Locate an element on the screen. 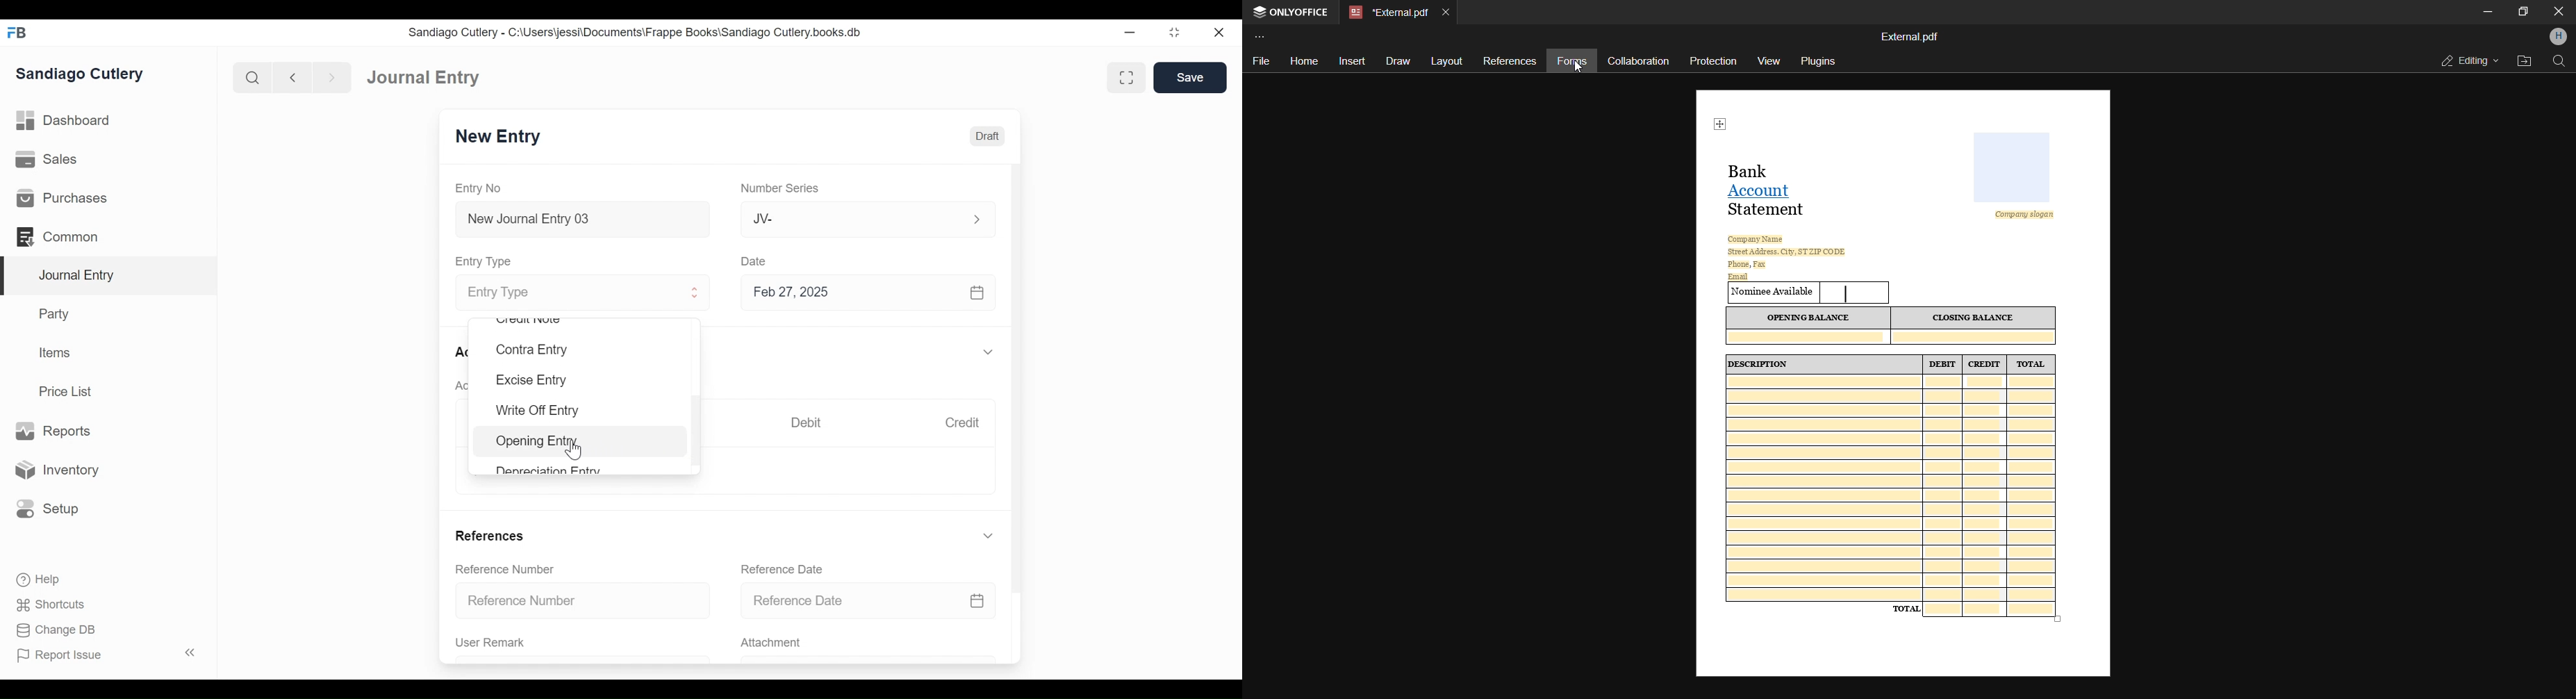  Change DB is located at coordinates (55, 630).